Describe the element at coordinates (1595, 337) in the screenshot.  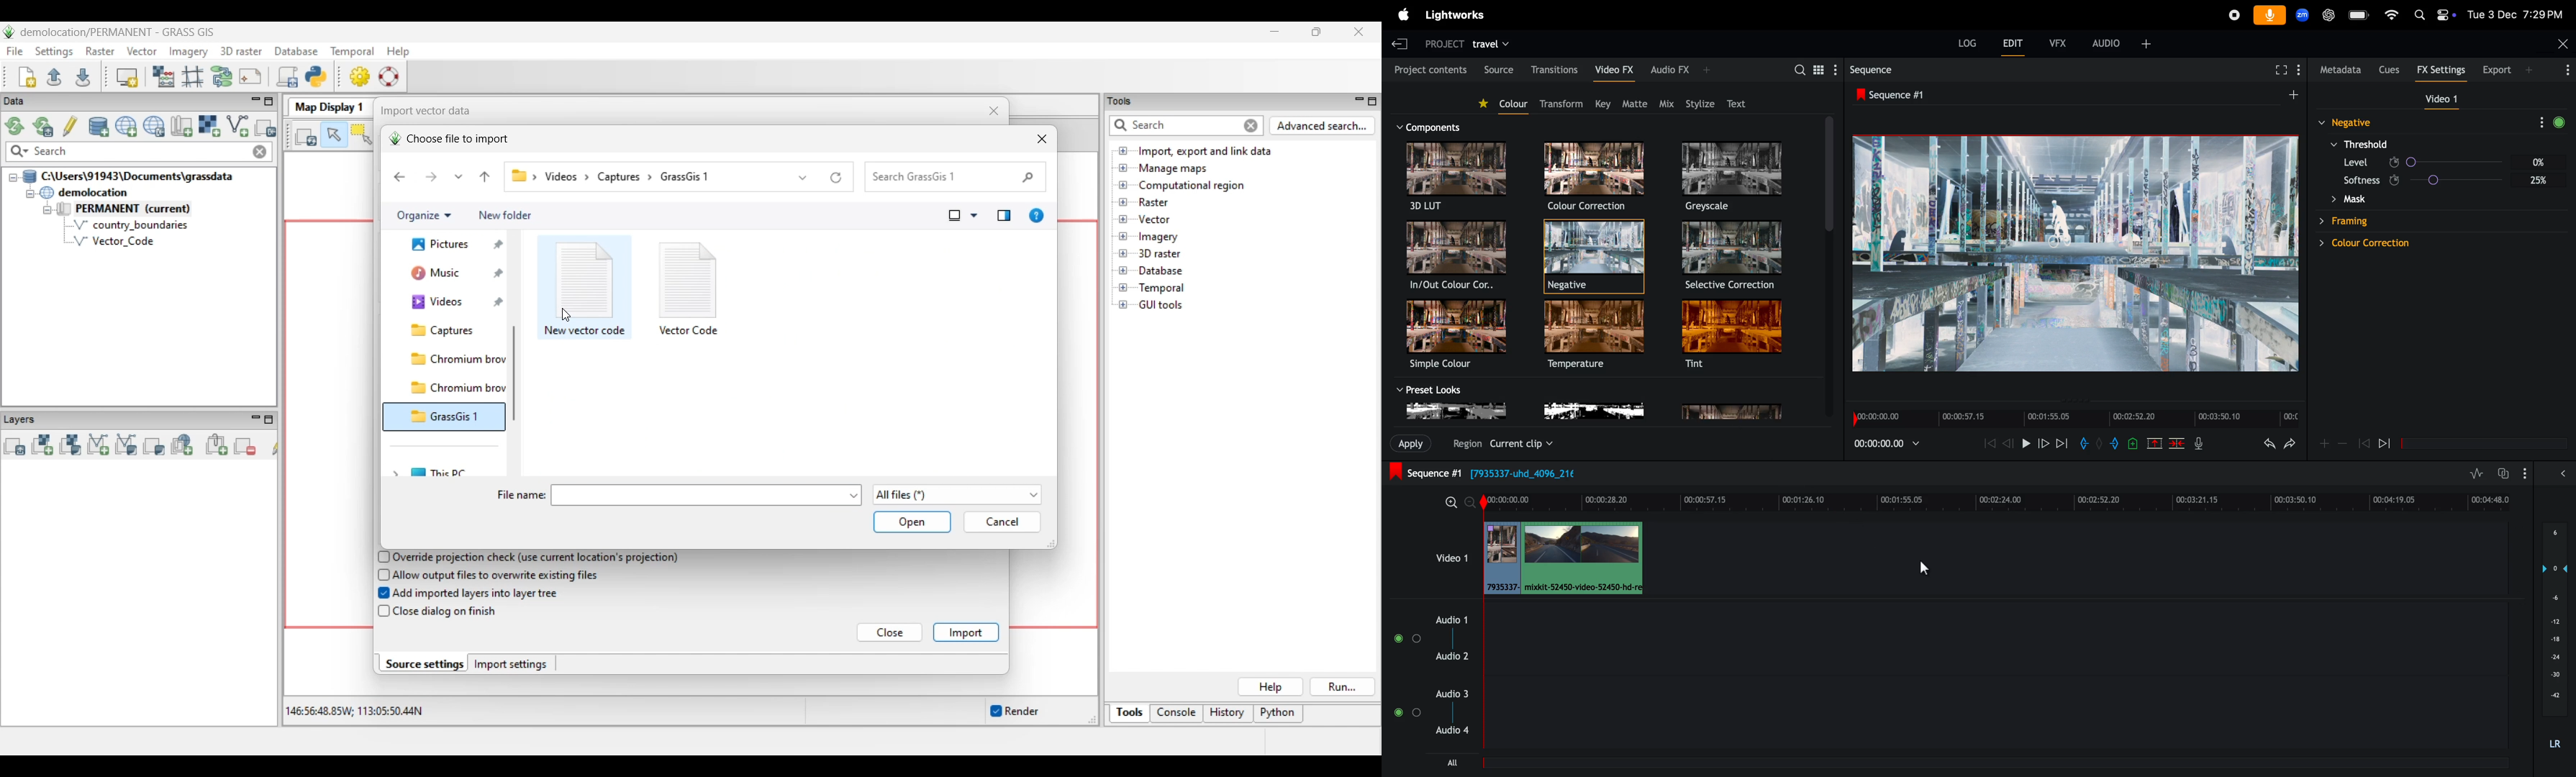
I see `temperature` at that location.